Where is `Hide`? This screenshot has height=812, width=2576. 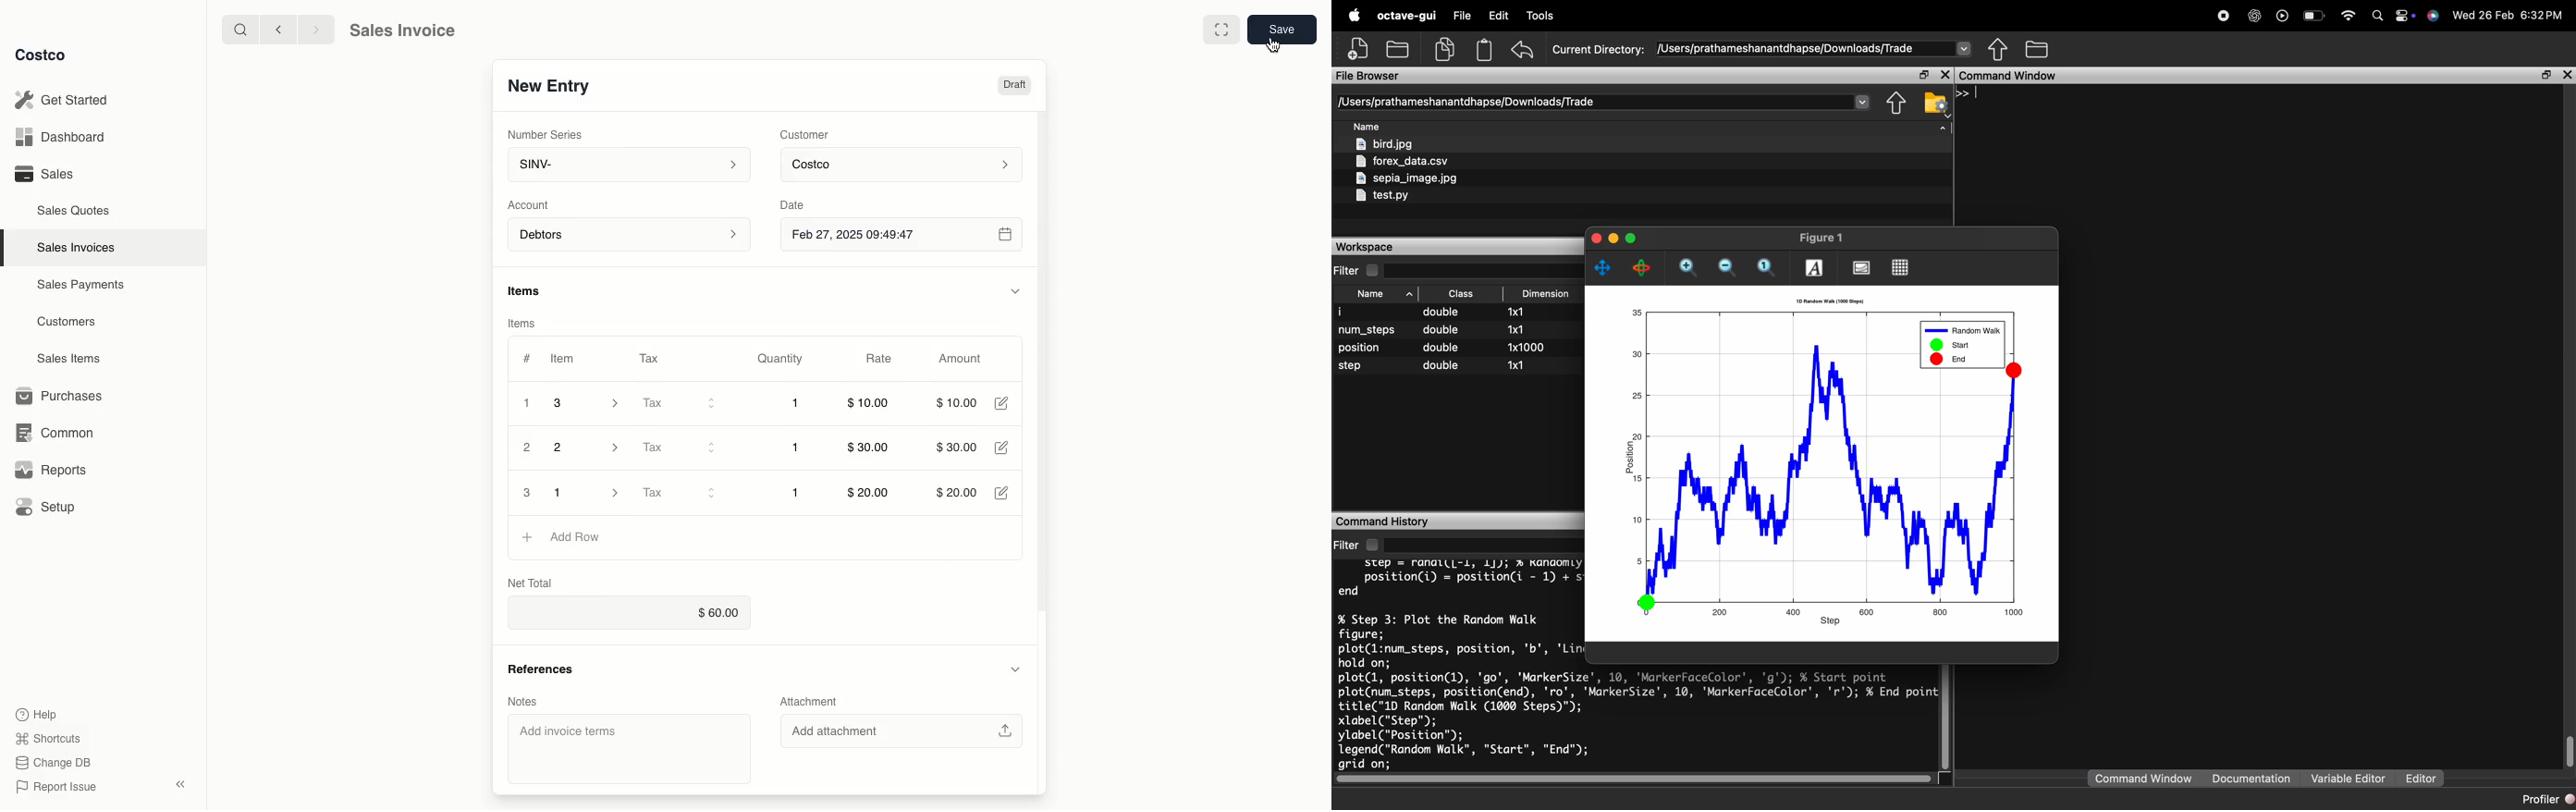 Hide is located at coordinates (1016, 670).